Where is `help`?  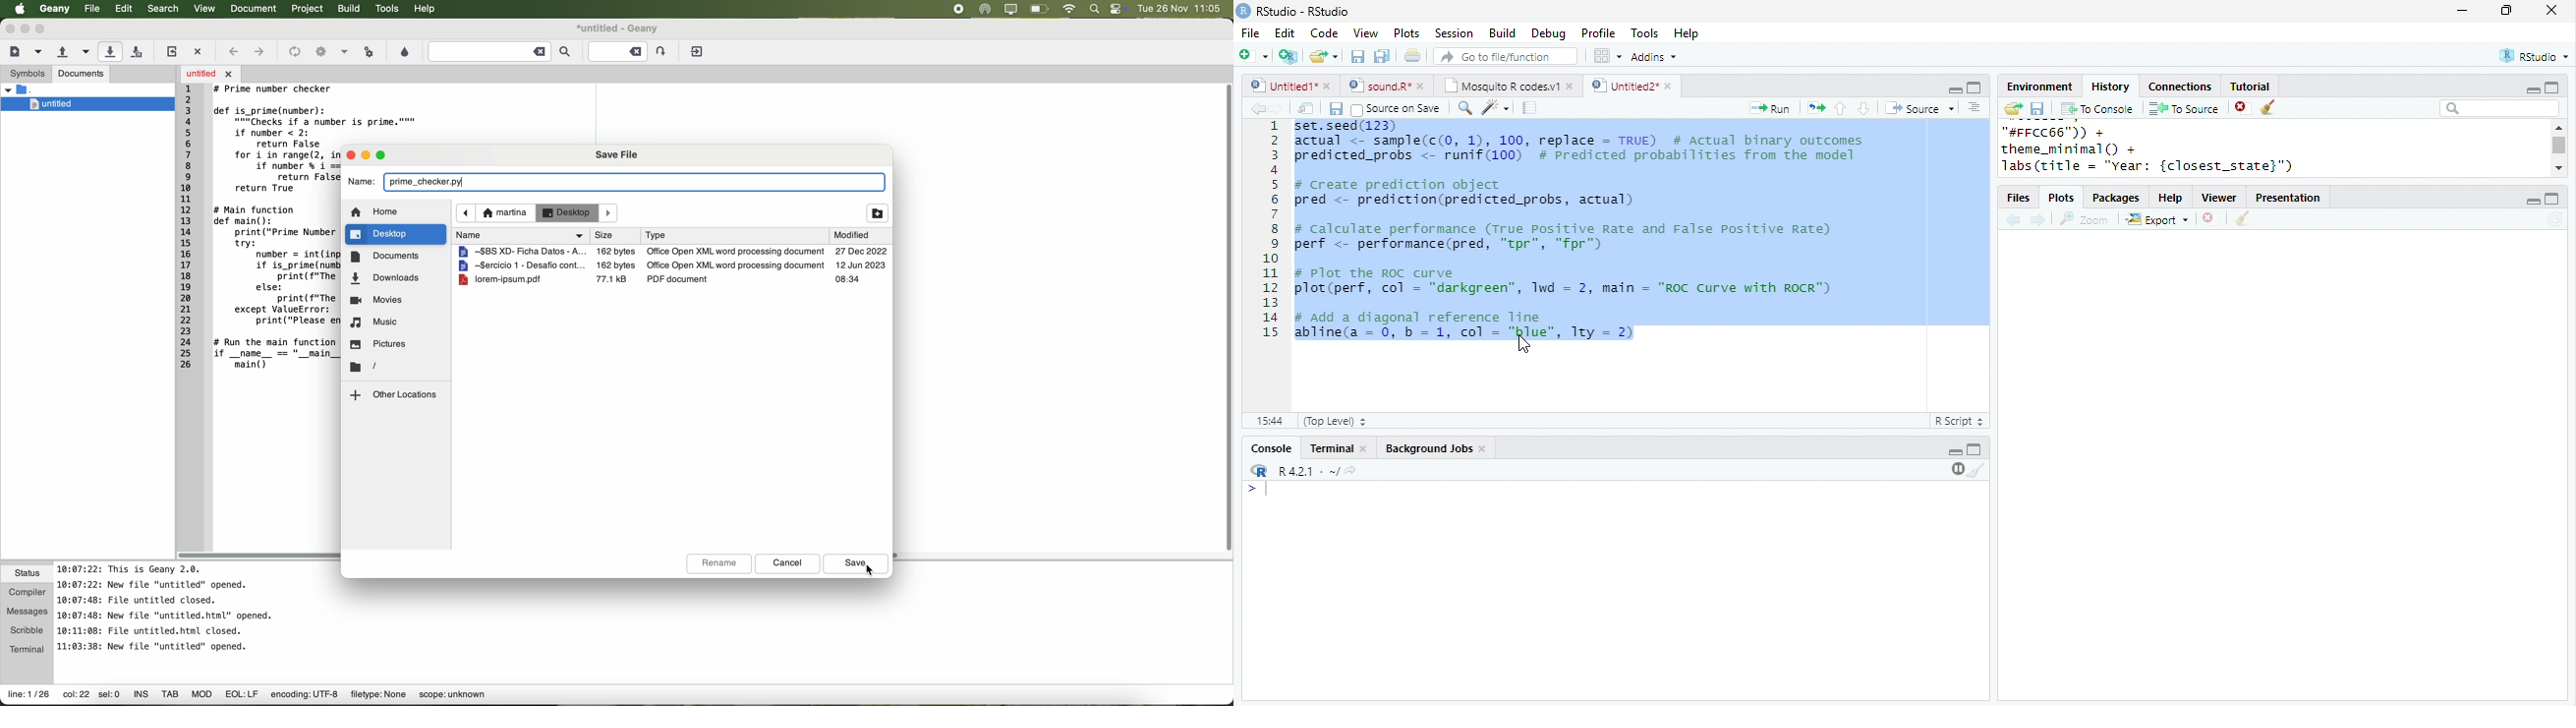
help is located at coordinates (2171, 199).